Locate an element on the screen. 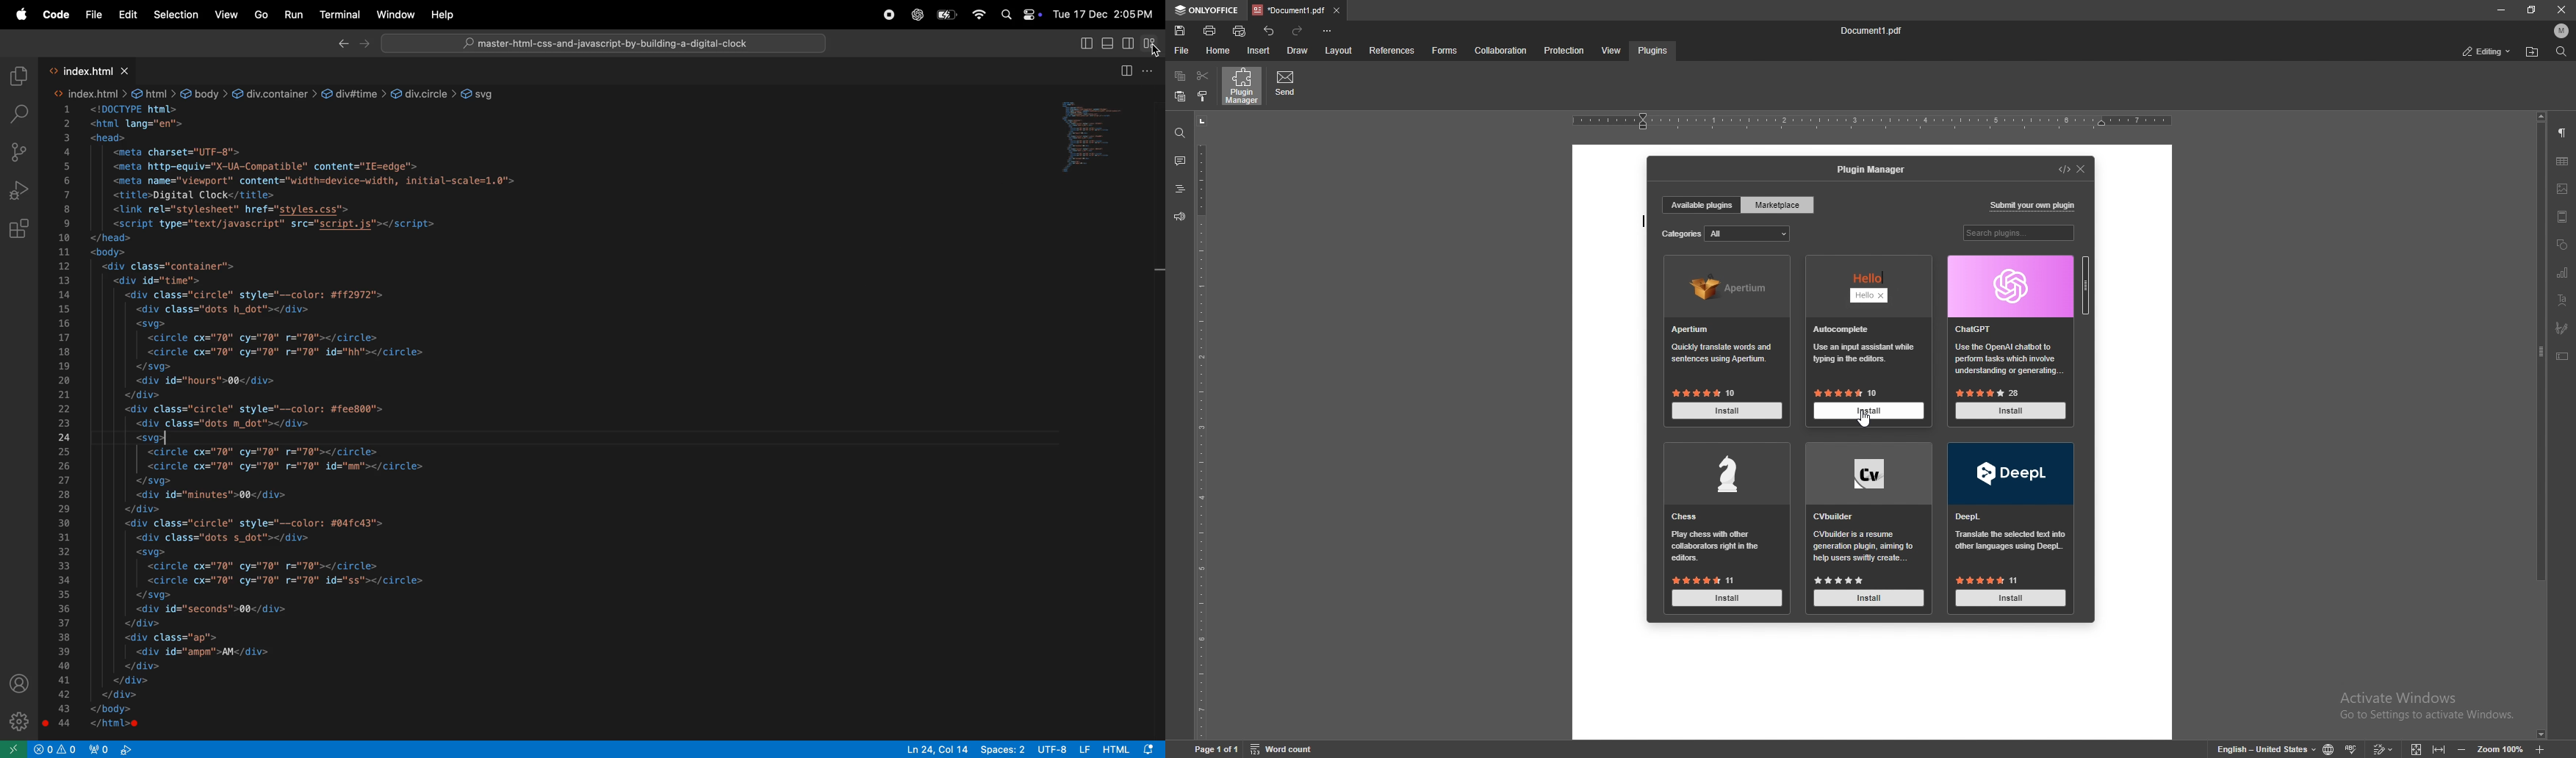  resize is located at coordinates (2531, 10).